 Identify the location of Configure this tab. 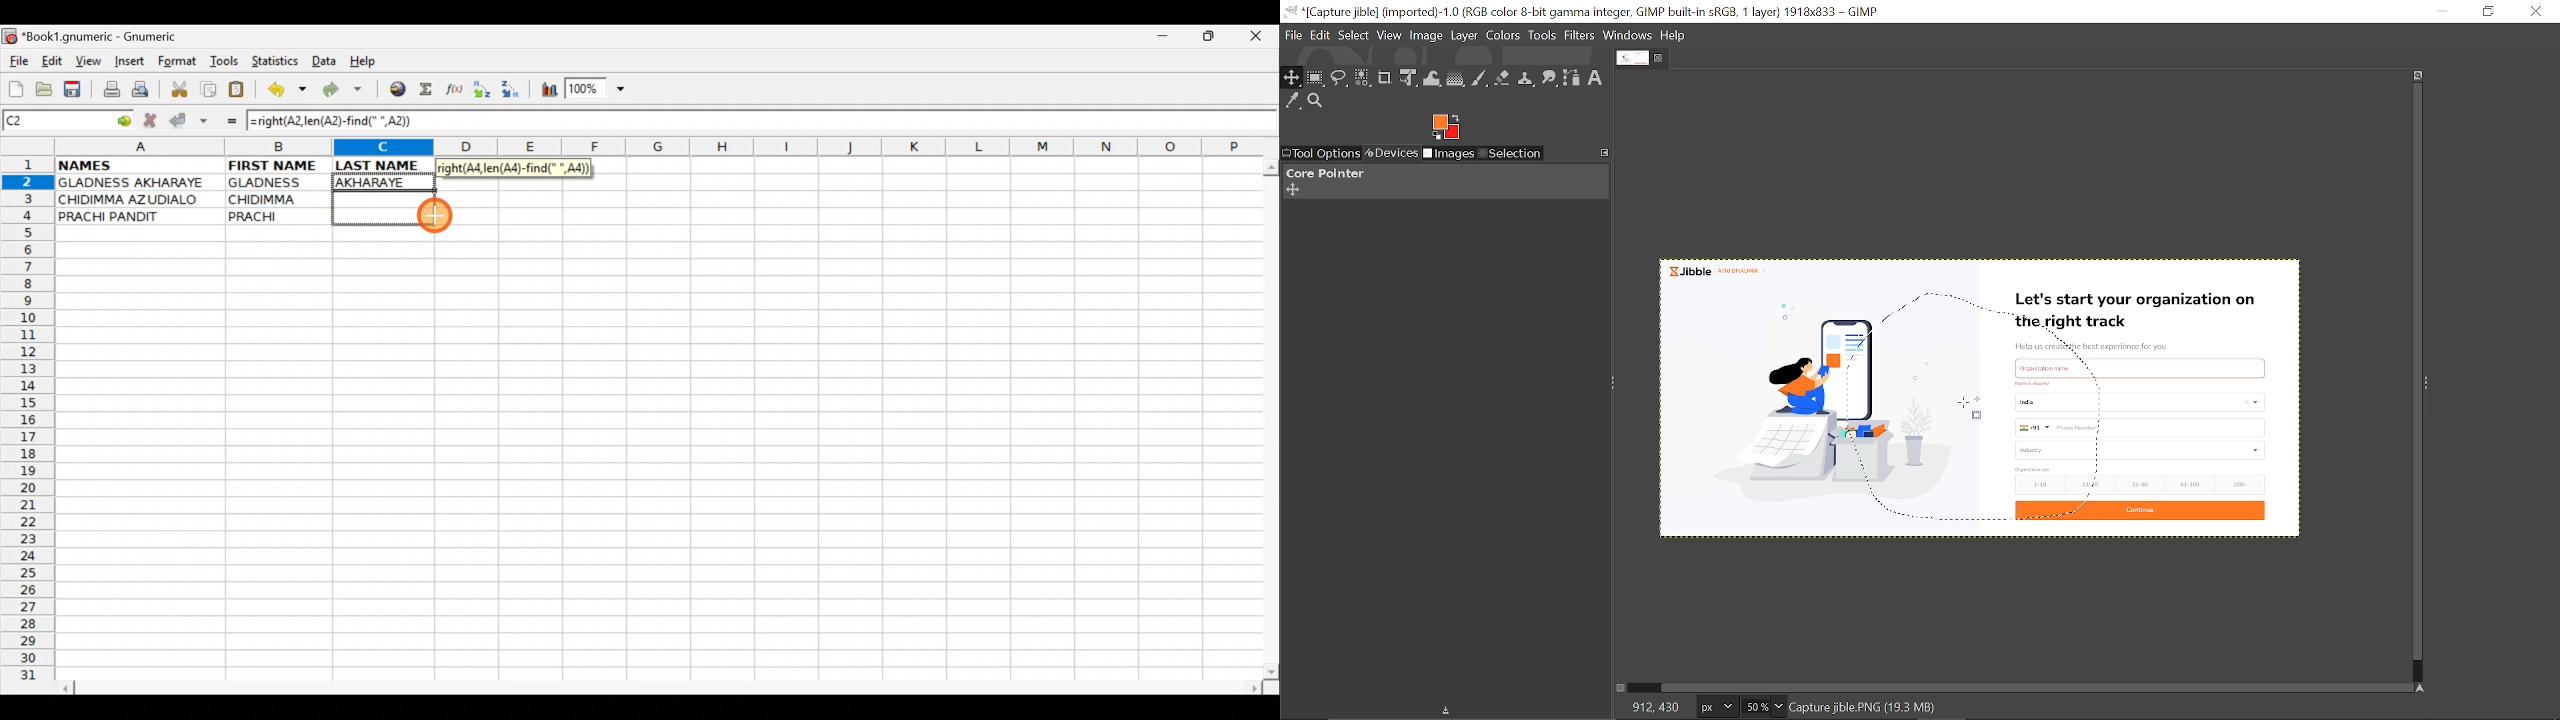
(1606, 151).